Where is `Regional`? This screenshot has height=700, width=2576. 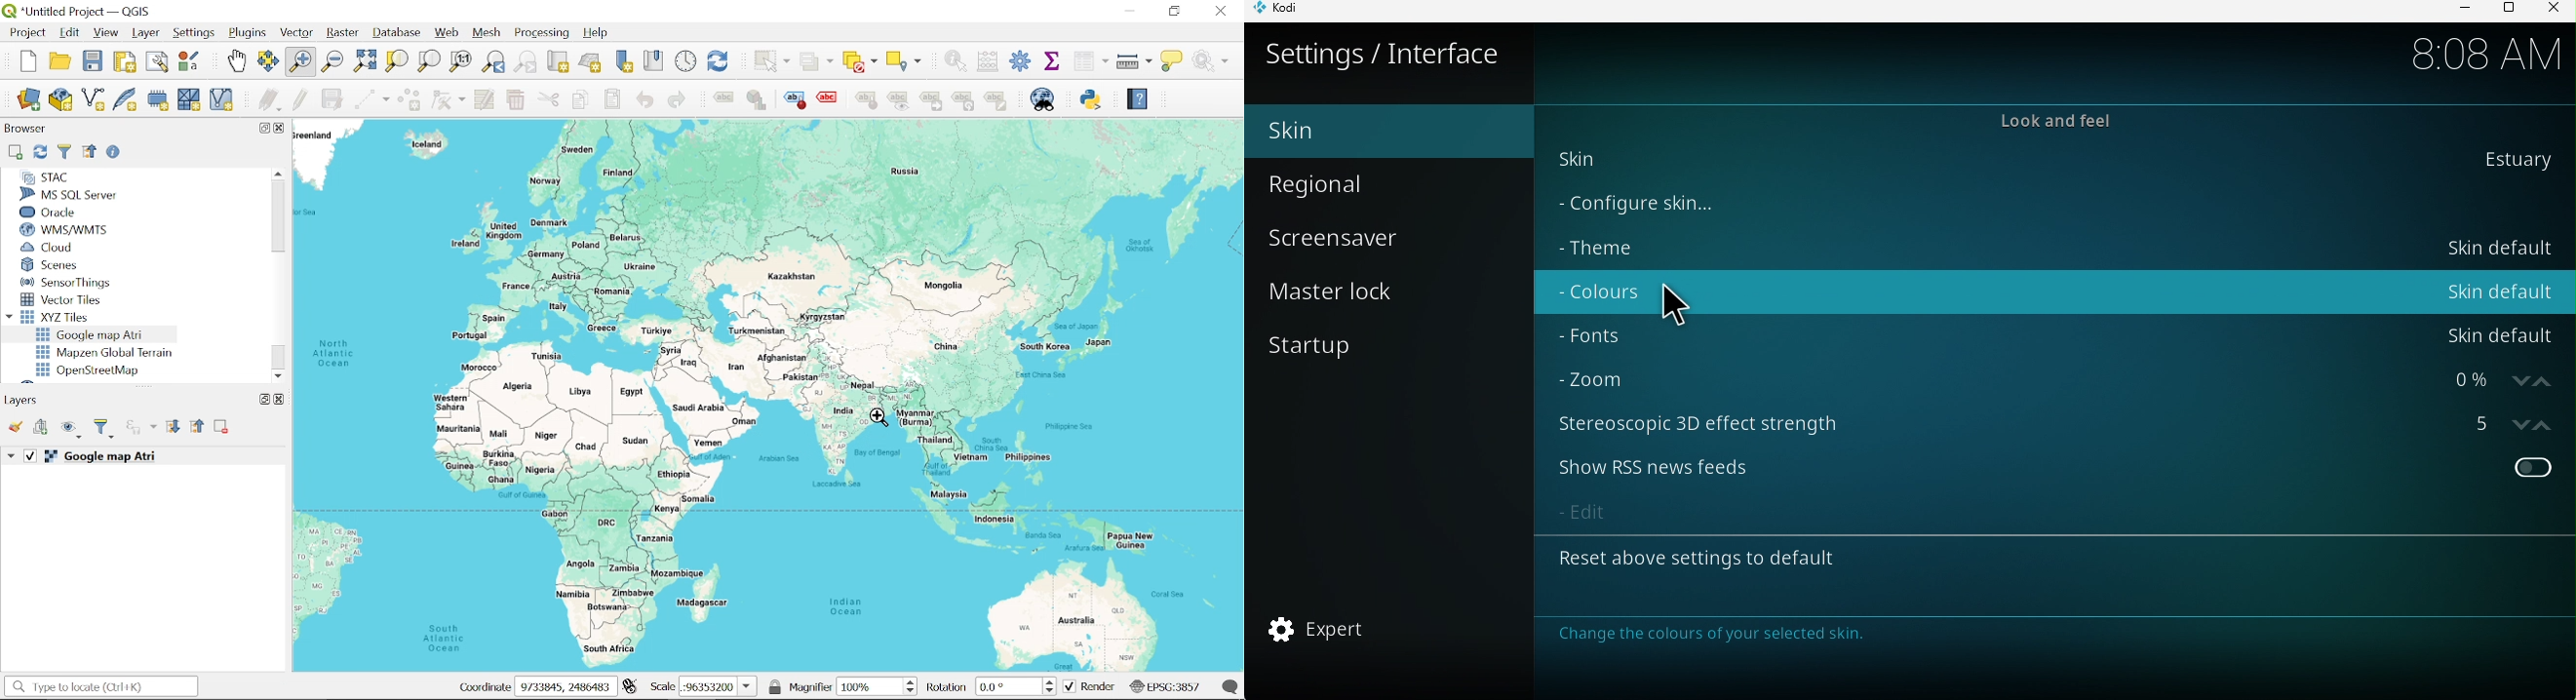 Regional is located at coordinates (1358, 186).